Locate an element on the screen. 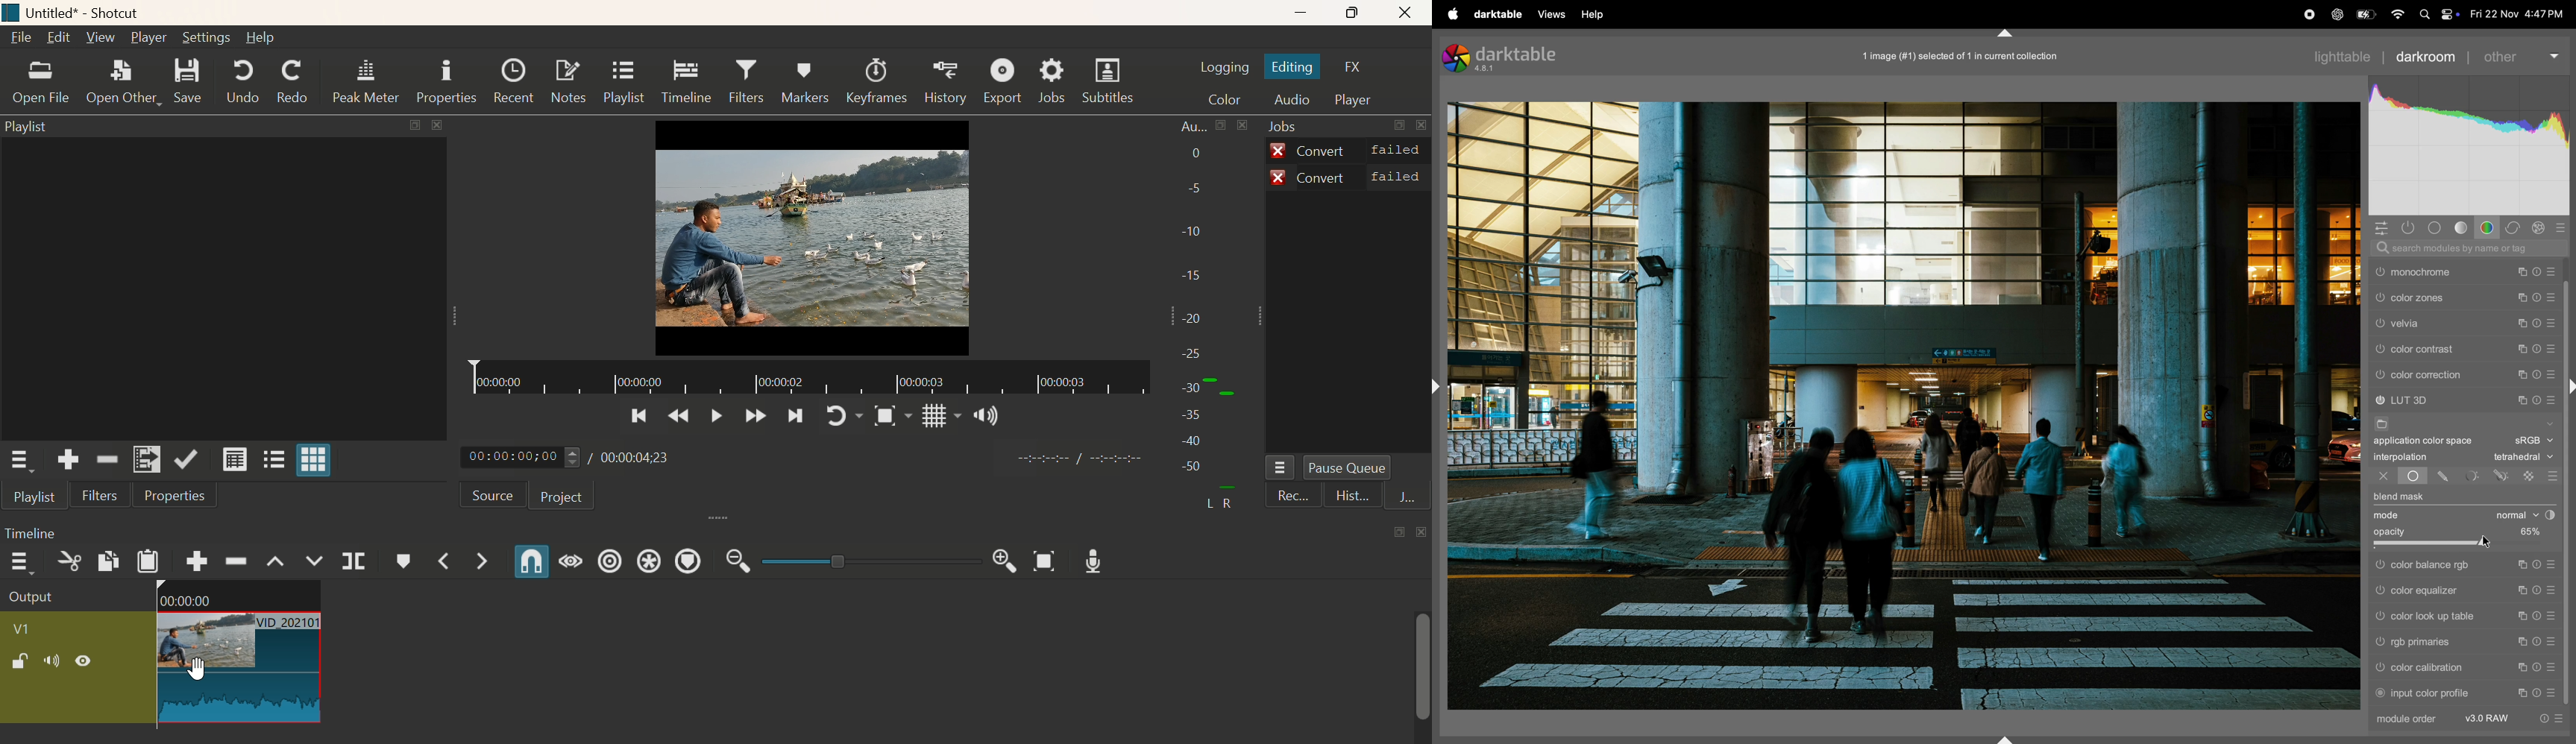 This screenshot has height=756, width=2576. input color profile is located at coordinates (2435, 694).